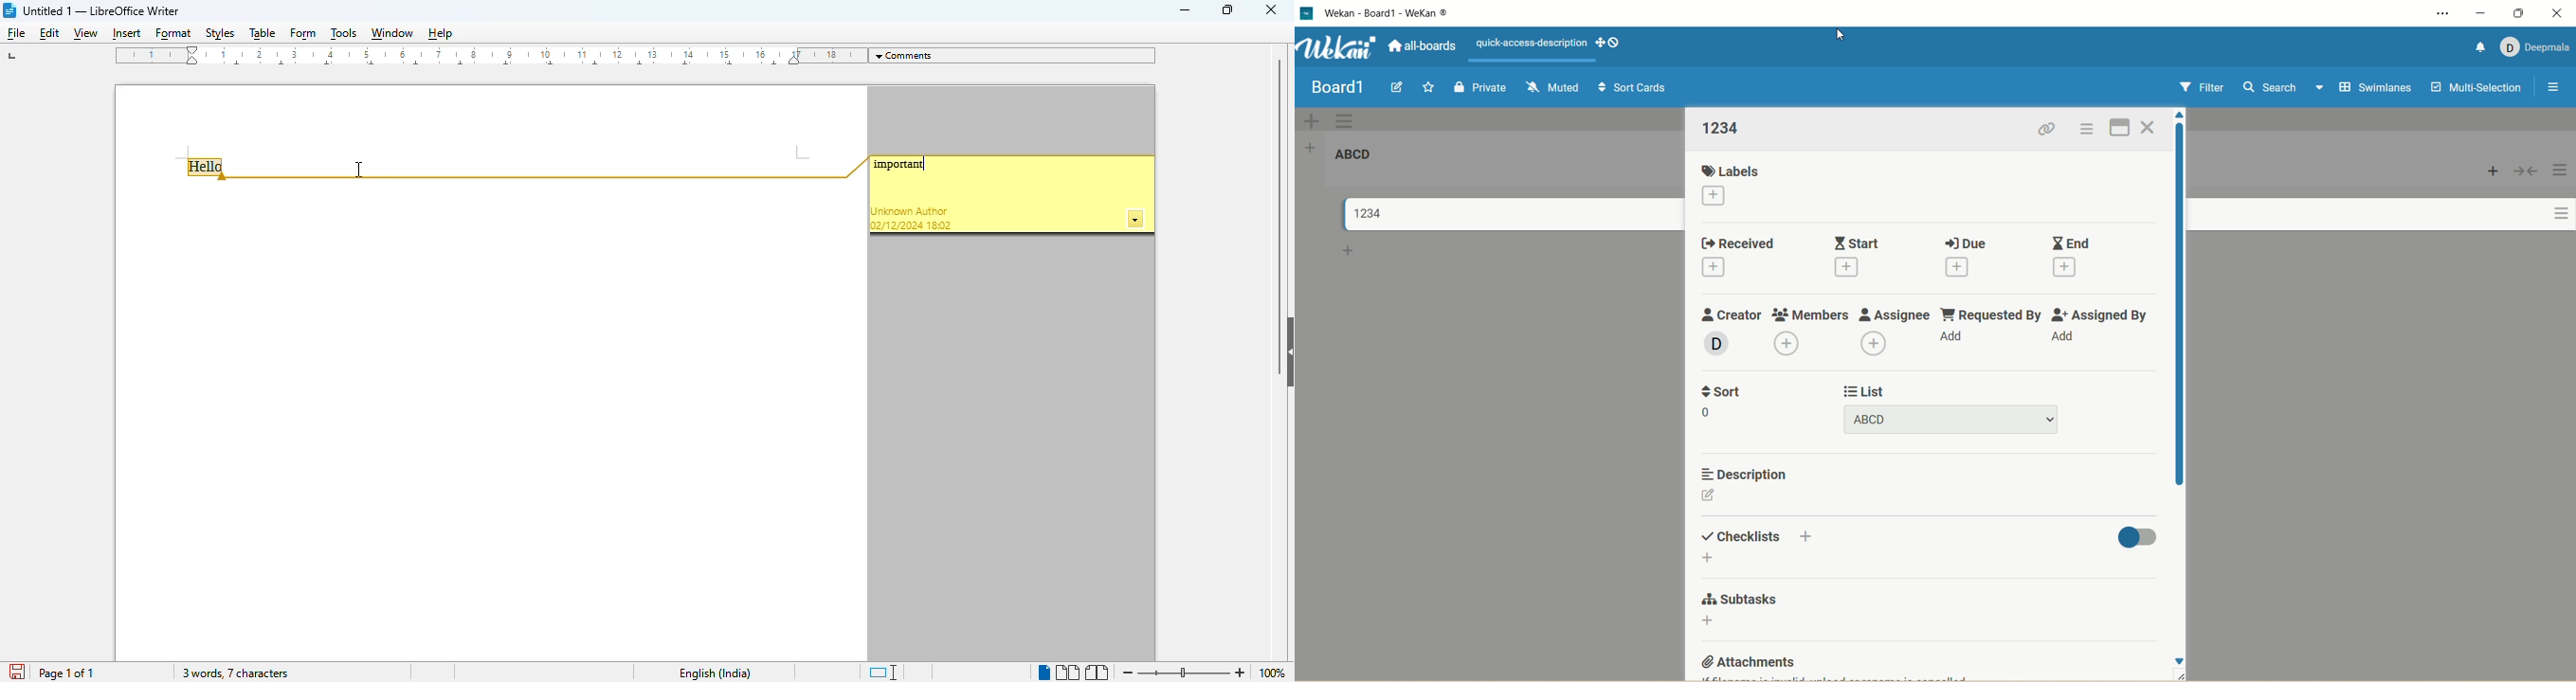 The height and width of the screenshot is (700, 2576). What do you see at coordinates (174, 35) in the screenshot?
I see `format` at bounding box center [174, 35].